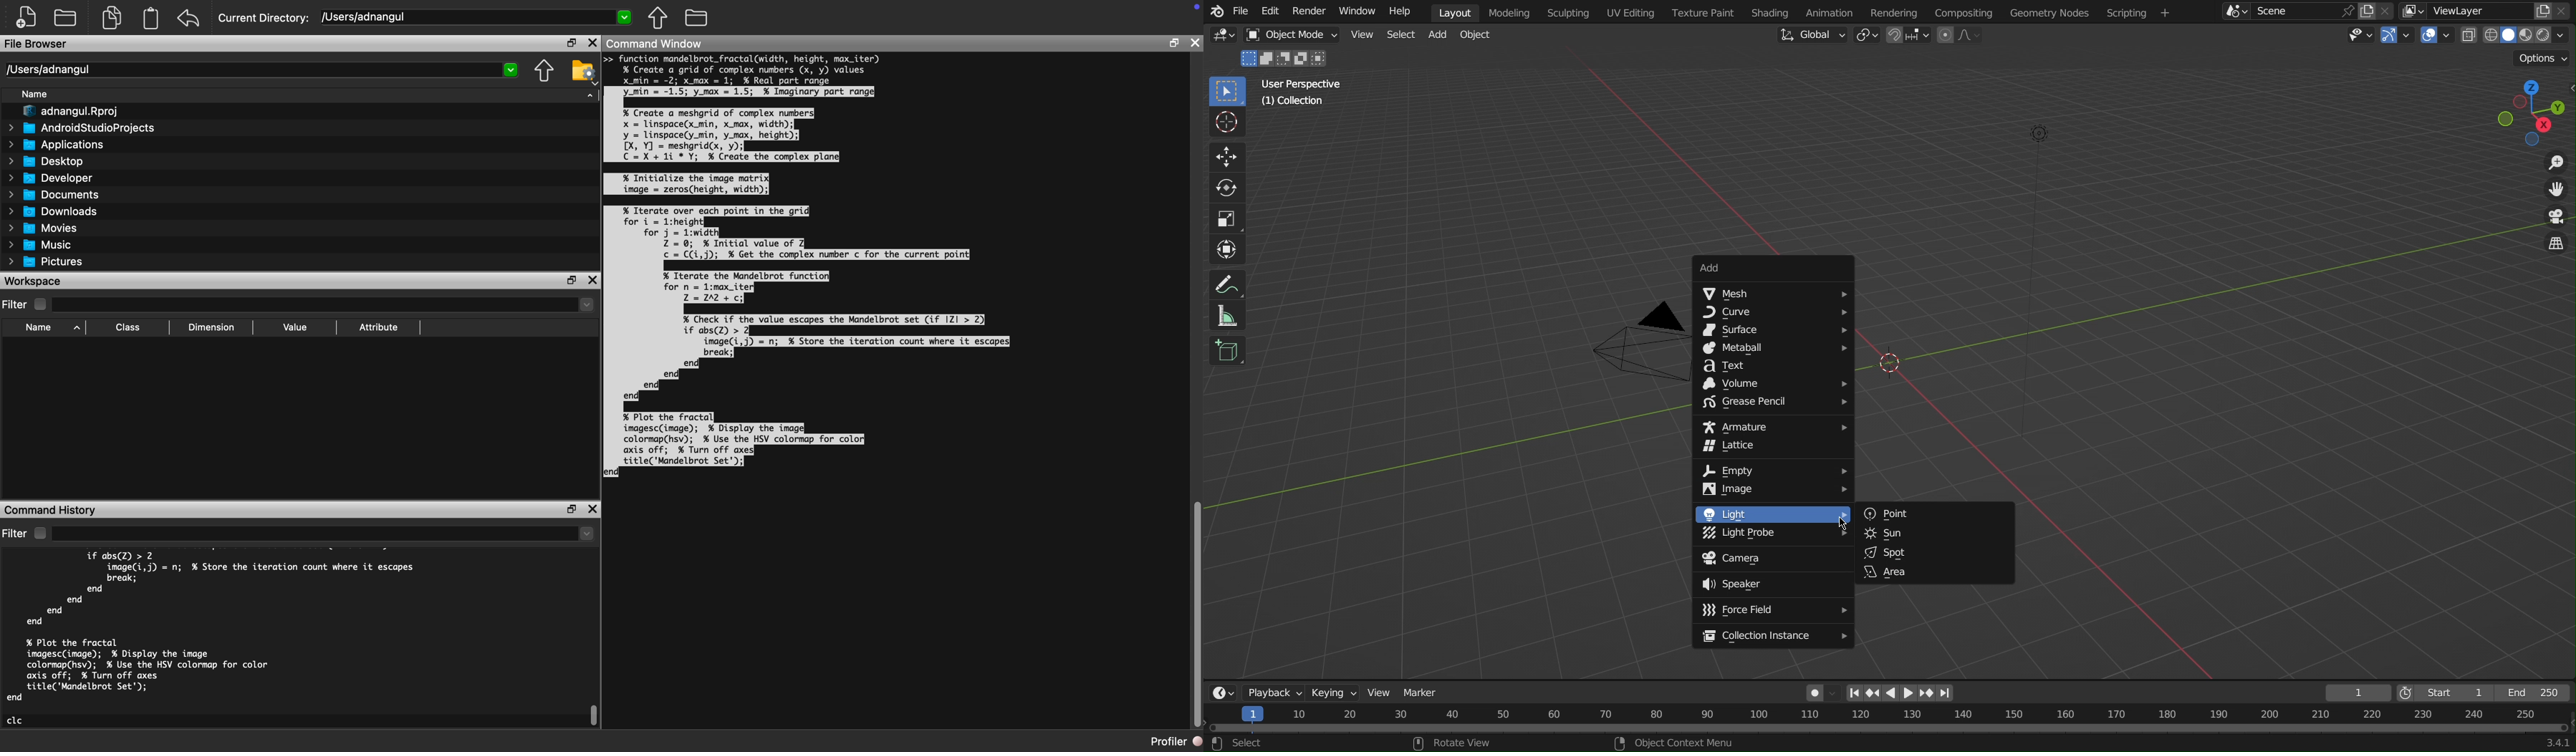 The image size is (2576, 756). What do you see at coordinates (129, 327) in the screenshot?
I see `Class` at bounding box center [129, 327].